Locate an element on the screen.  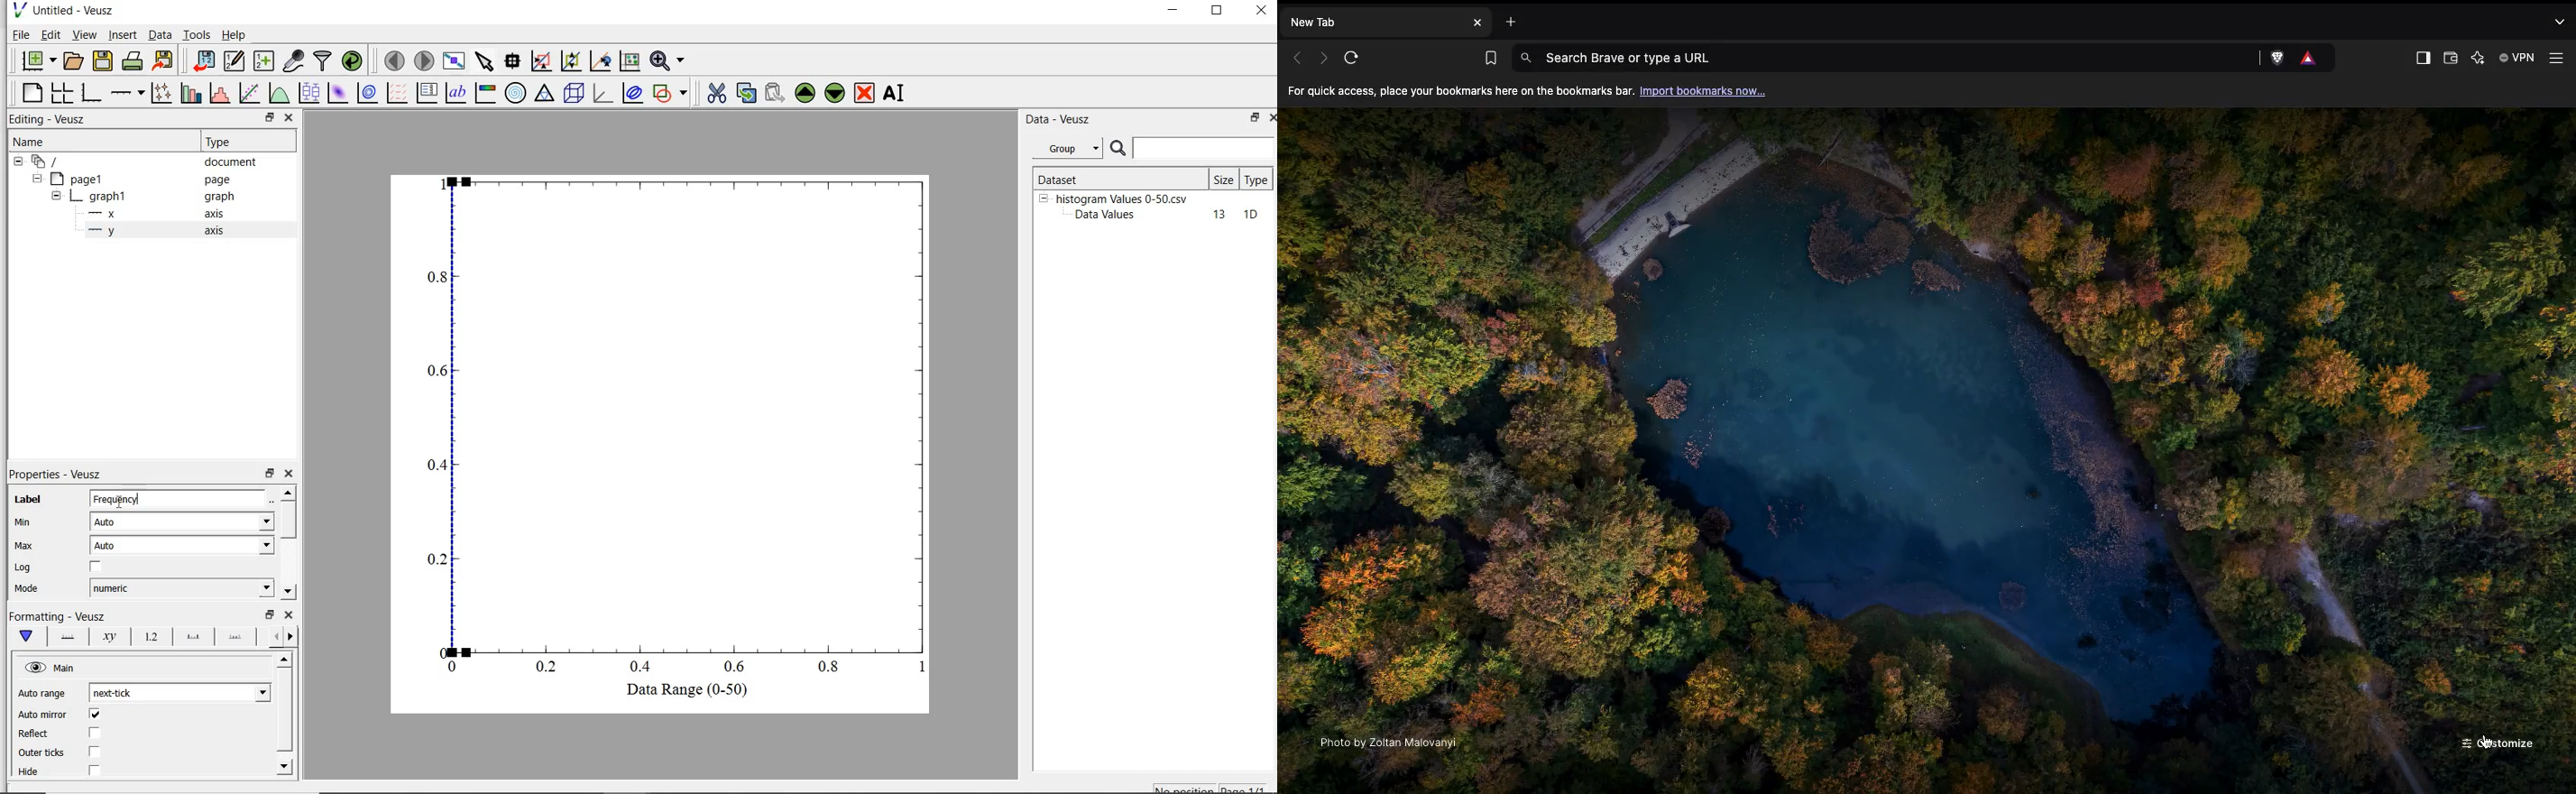
hide is located at coordinates (1043, 198).